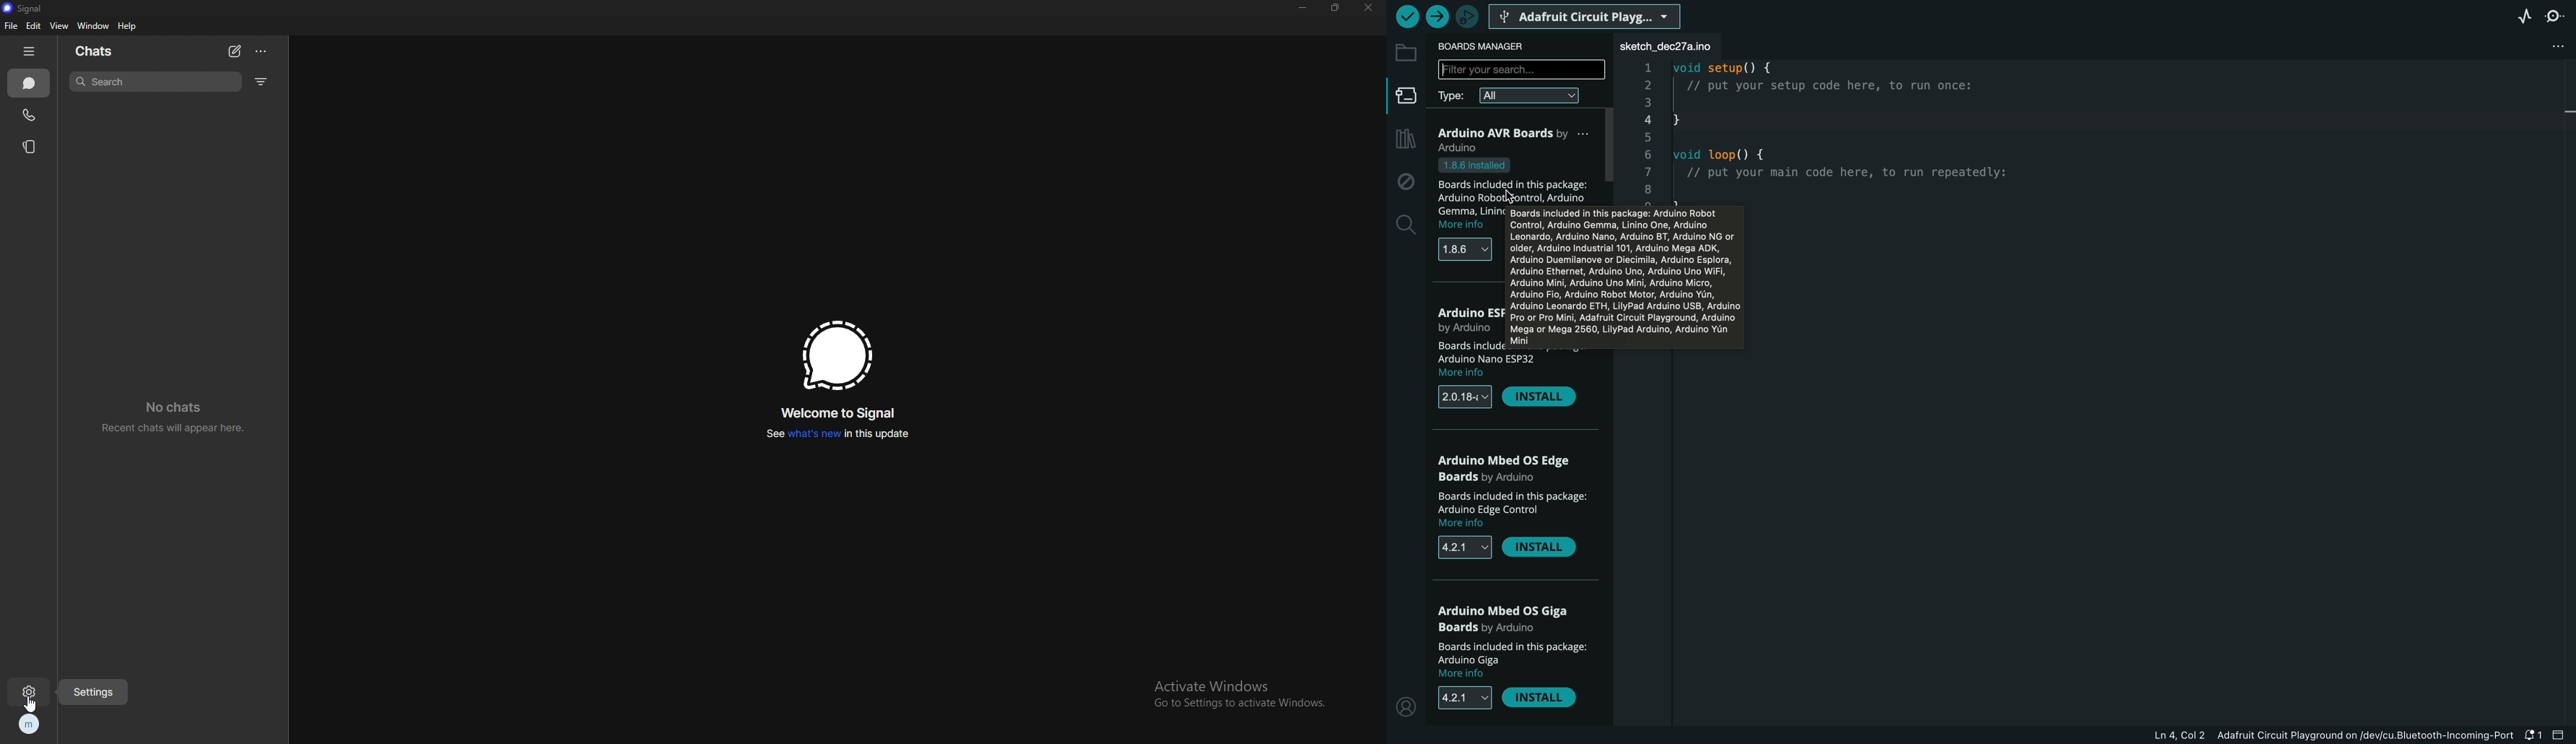 The height and width of the screenshot is (756, 2576). What do you see at coordinates (261, 82) in the screenshot?
I see `filter` at bounding box center [261, 82].